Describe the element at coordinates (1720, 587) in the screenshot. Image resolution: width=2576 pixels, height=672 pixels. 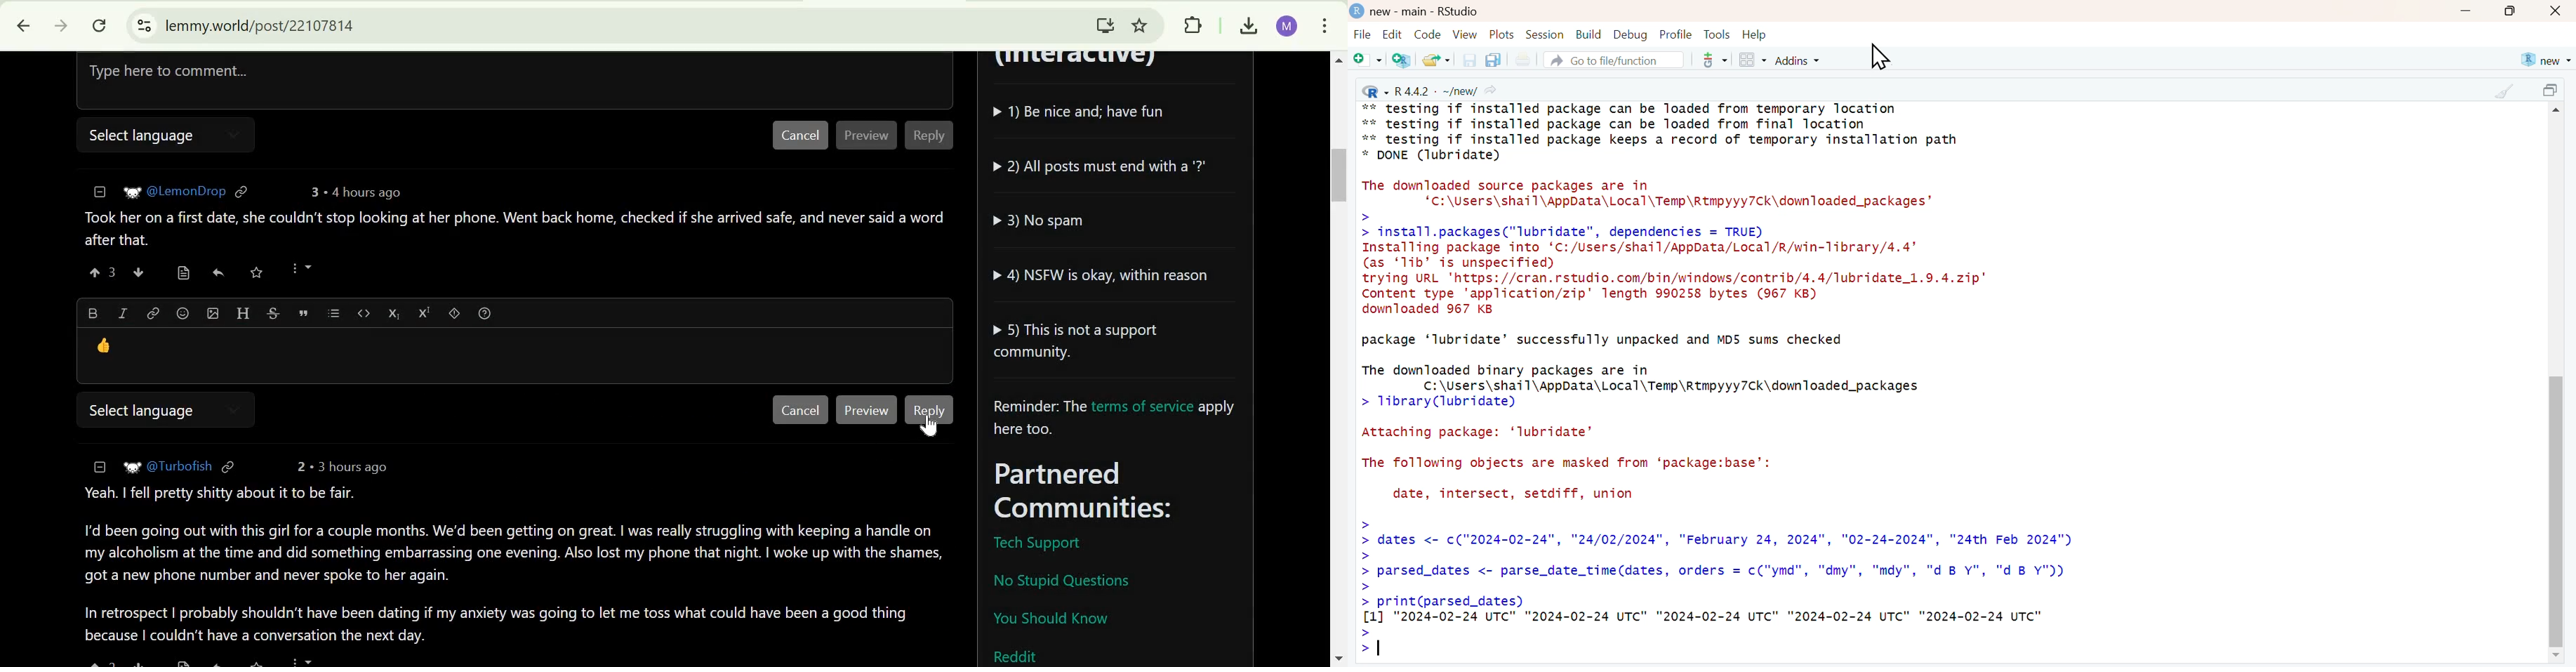
I see `: dates <- c("2024-02-24", "24/02/2024", "February 24, 2024", "02-24-2024", "24th Feb 2024")
Z parsed_dates <- parse_date_time(dates, orders = c("ymd", "dmy", "mdy", "d B Y", "d B Y"))
Z print(parsed_dates)

[1] "2024-02-24 UTC" "2024-02-24 UTC" "2024-02-24 UTC" "2024-02-24 UTC" "2024-02-24 UTC"

21` at that location.